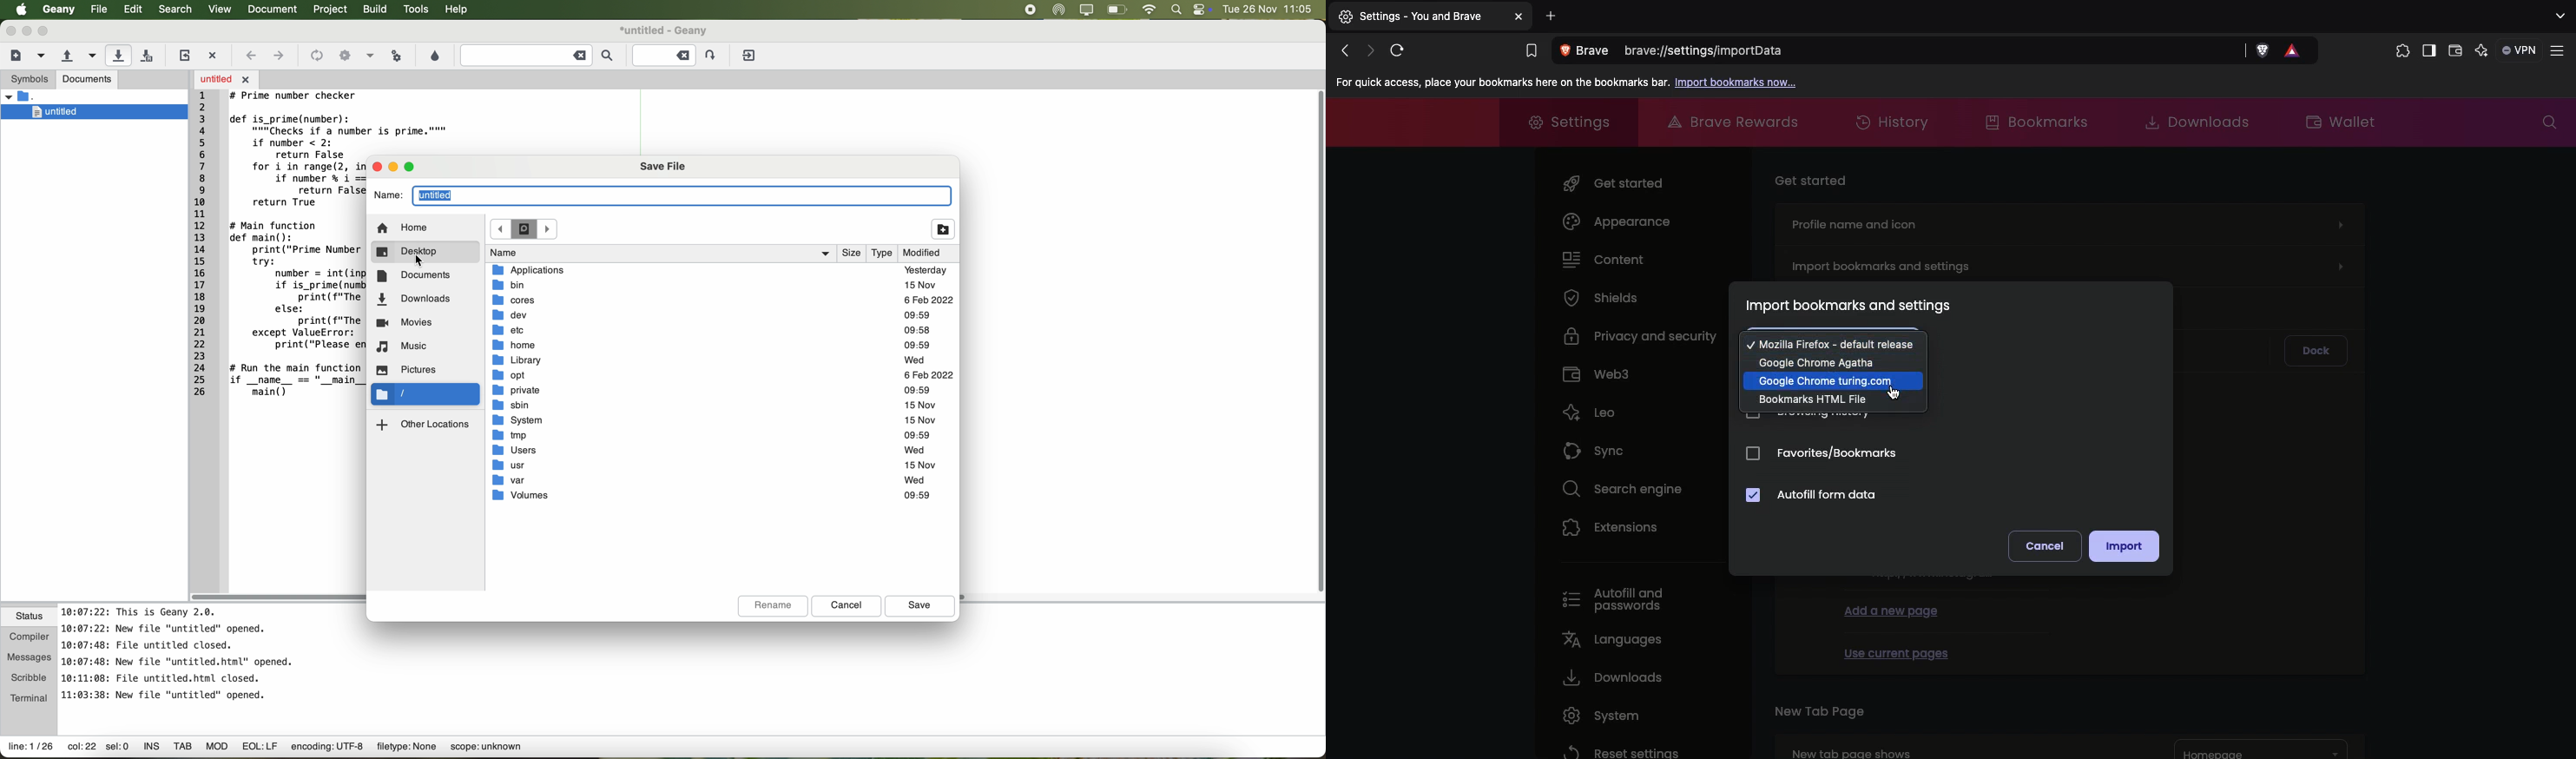 The height and width of the screenshot is (784, 2576). Describe the element at coordinates (1273, 9) in the screenshot. I see `date and hour` at that location.